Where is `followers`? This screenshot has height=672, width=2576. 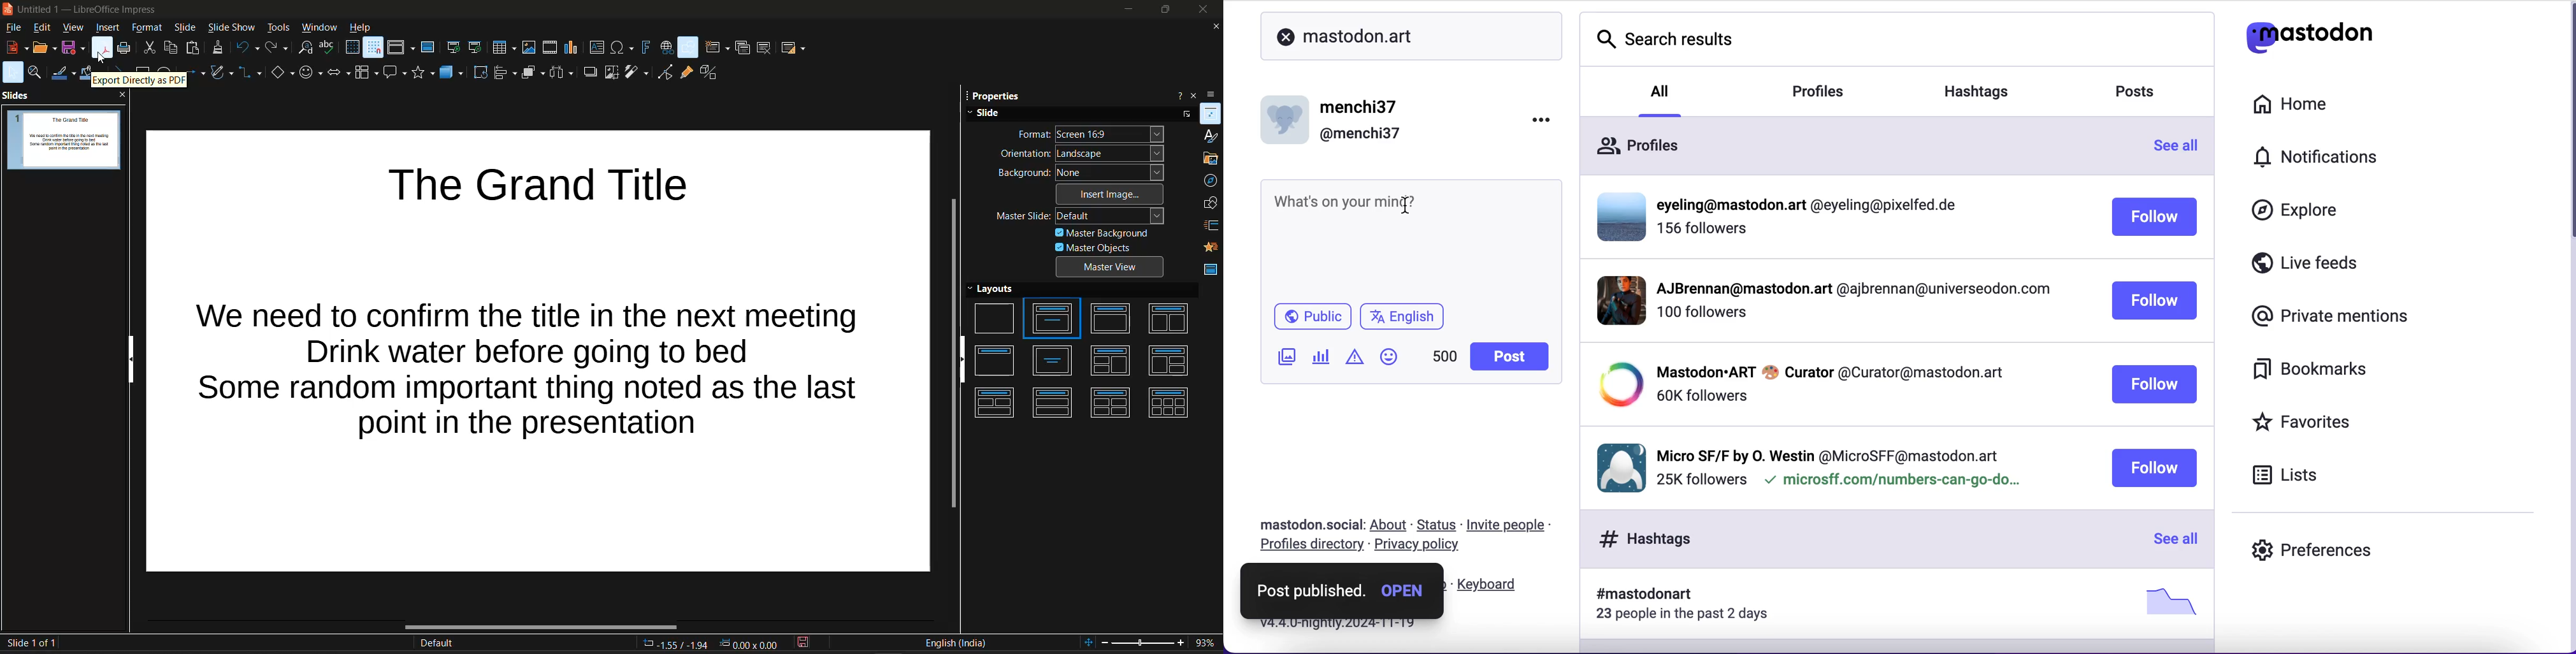 followers is located at coordinates (1701, 480).